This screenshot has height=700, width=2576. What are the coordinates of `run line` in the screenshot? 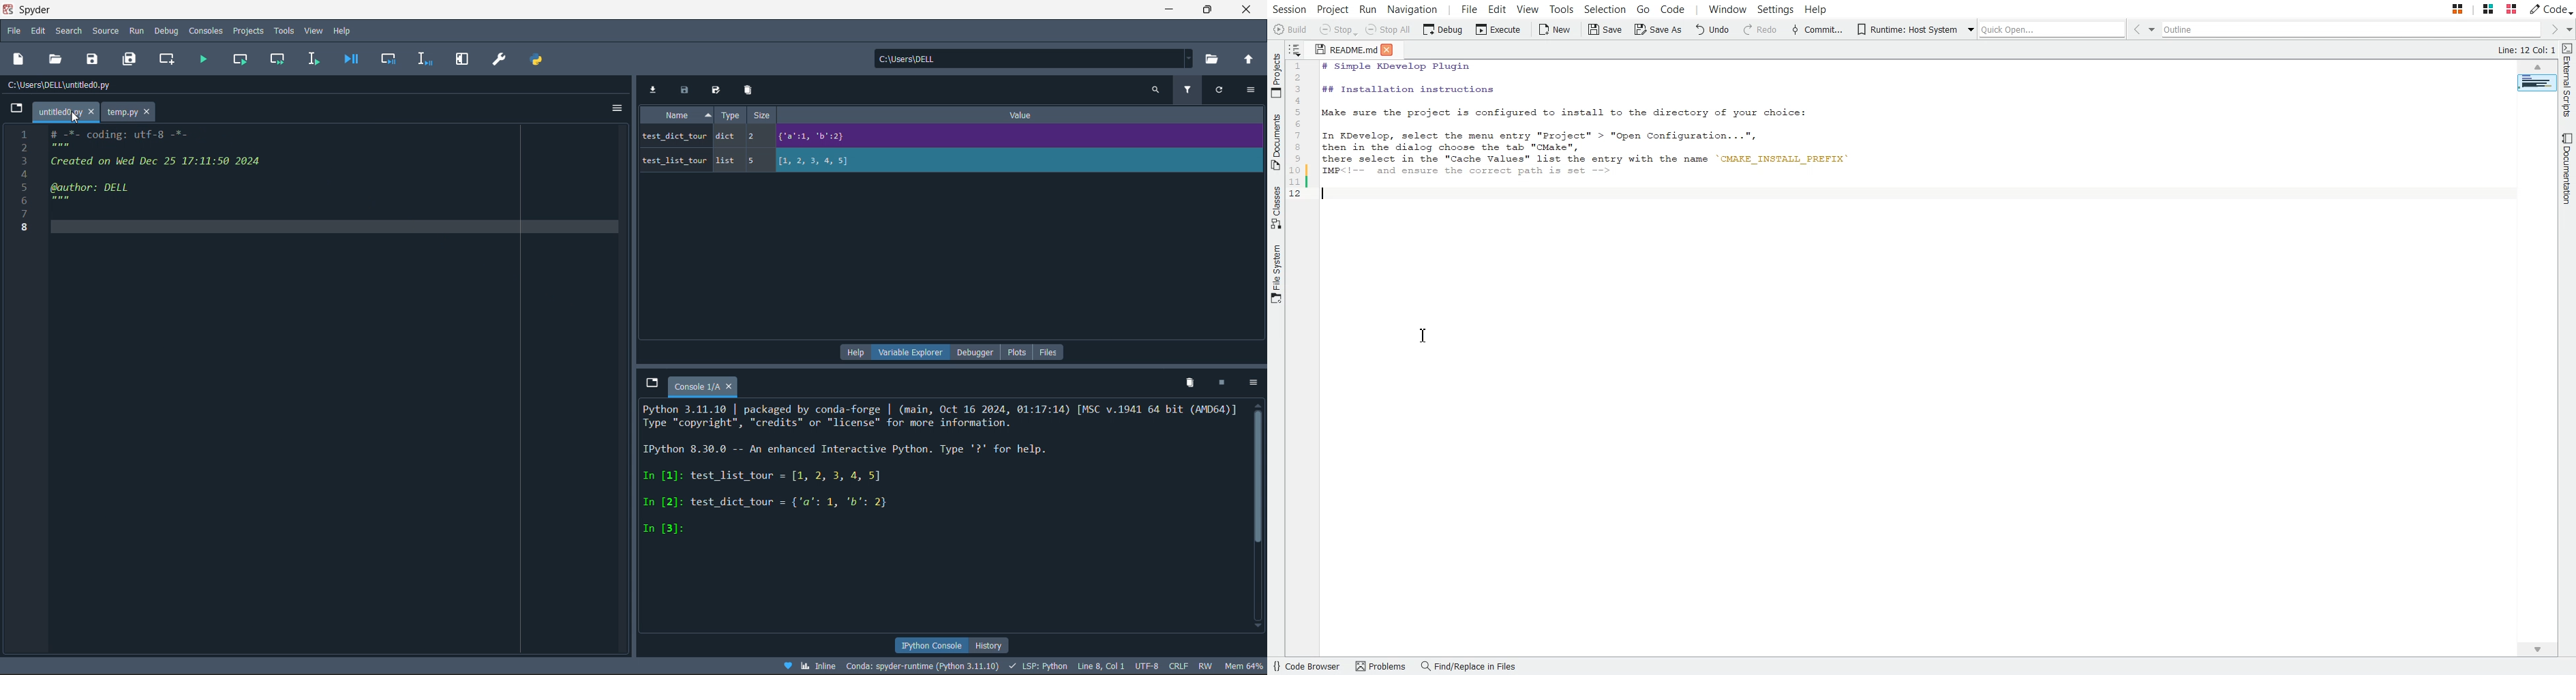 It's located at (313, 57).